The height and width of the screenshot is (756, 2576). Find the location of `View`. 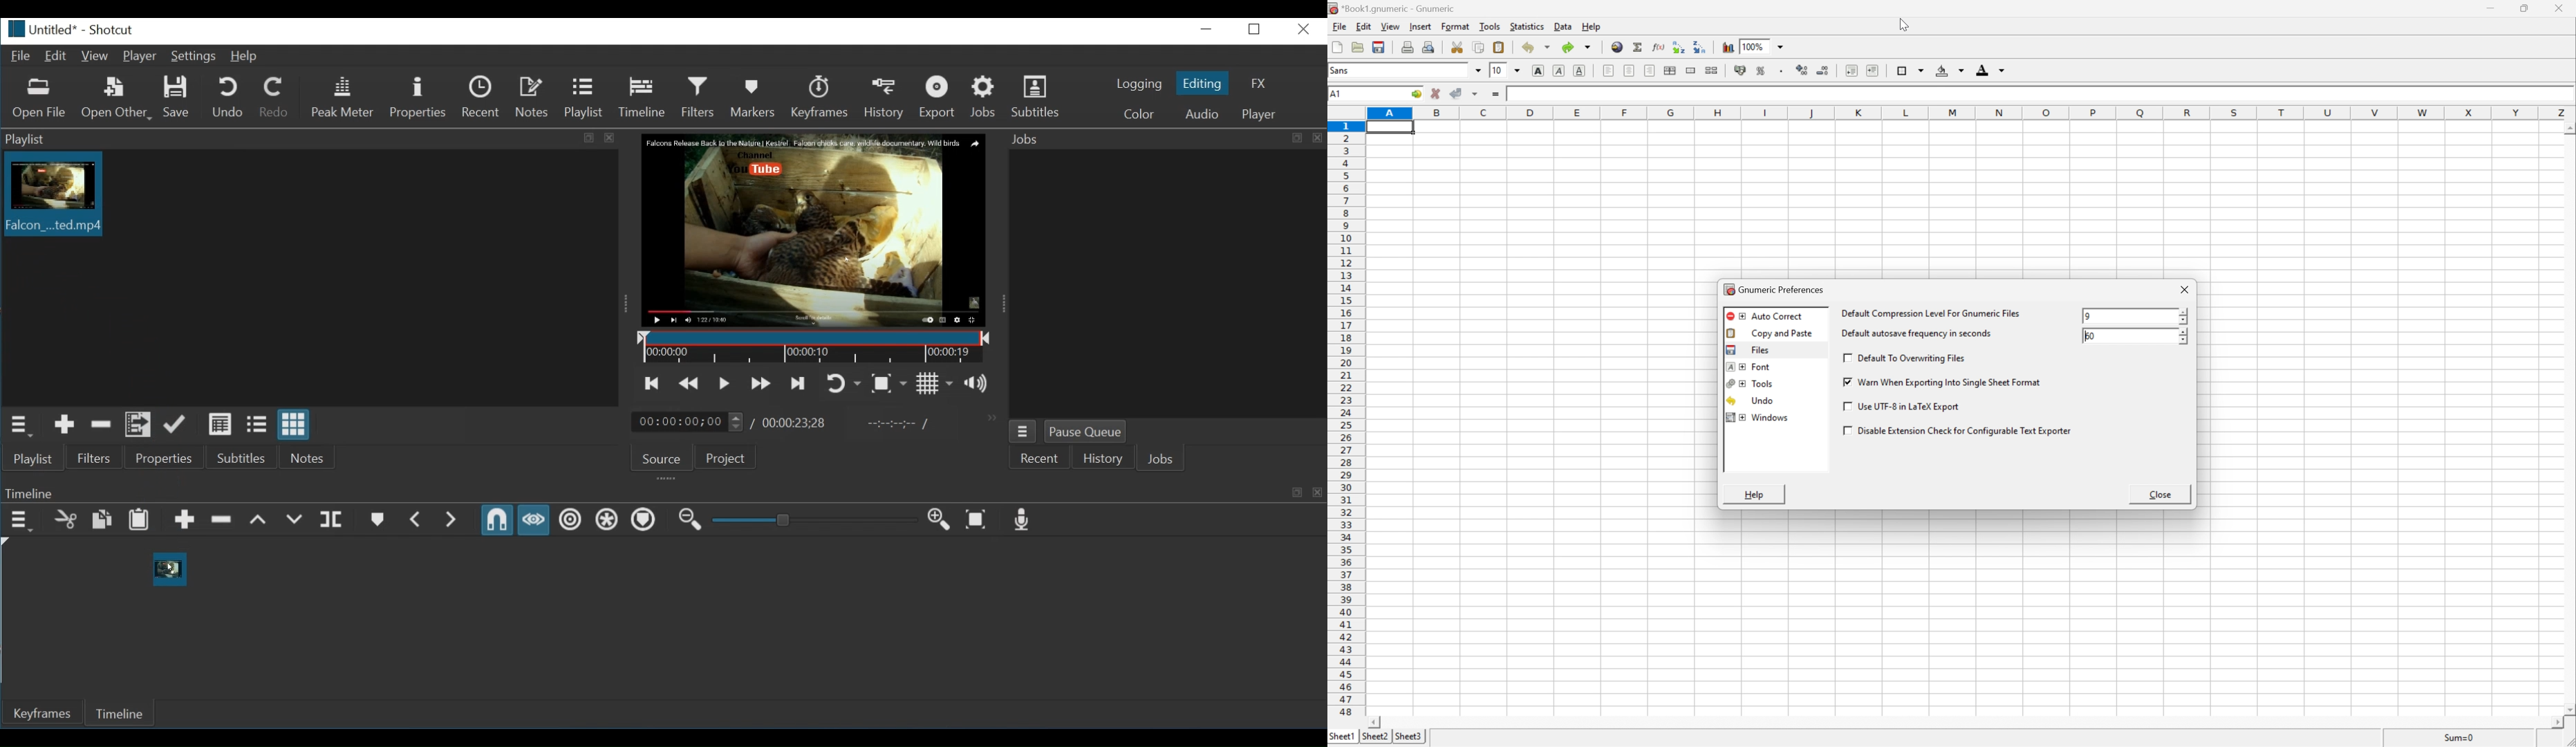

View is located at coordinates (94, 57).